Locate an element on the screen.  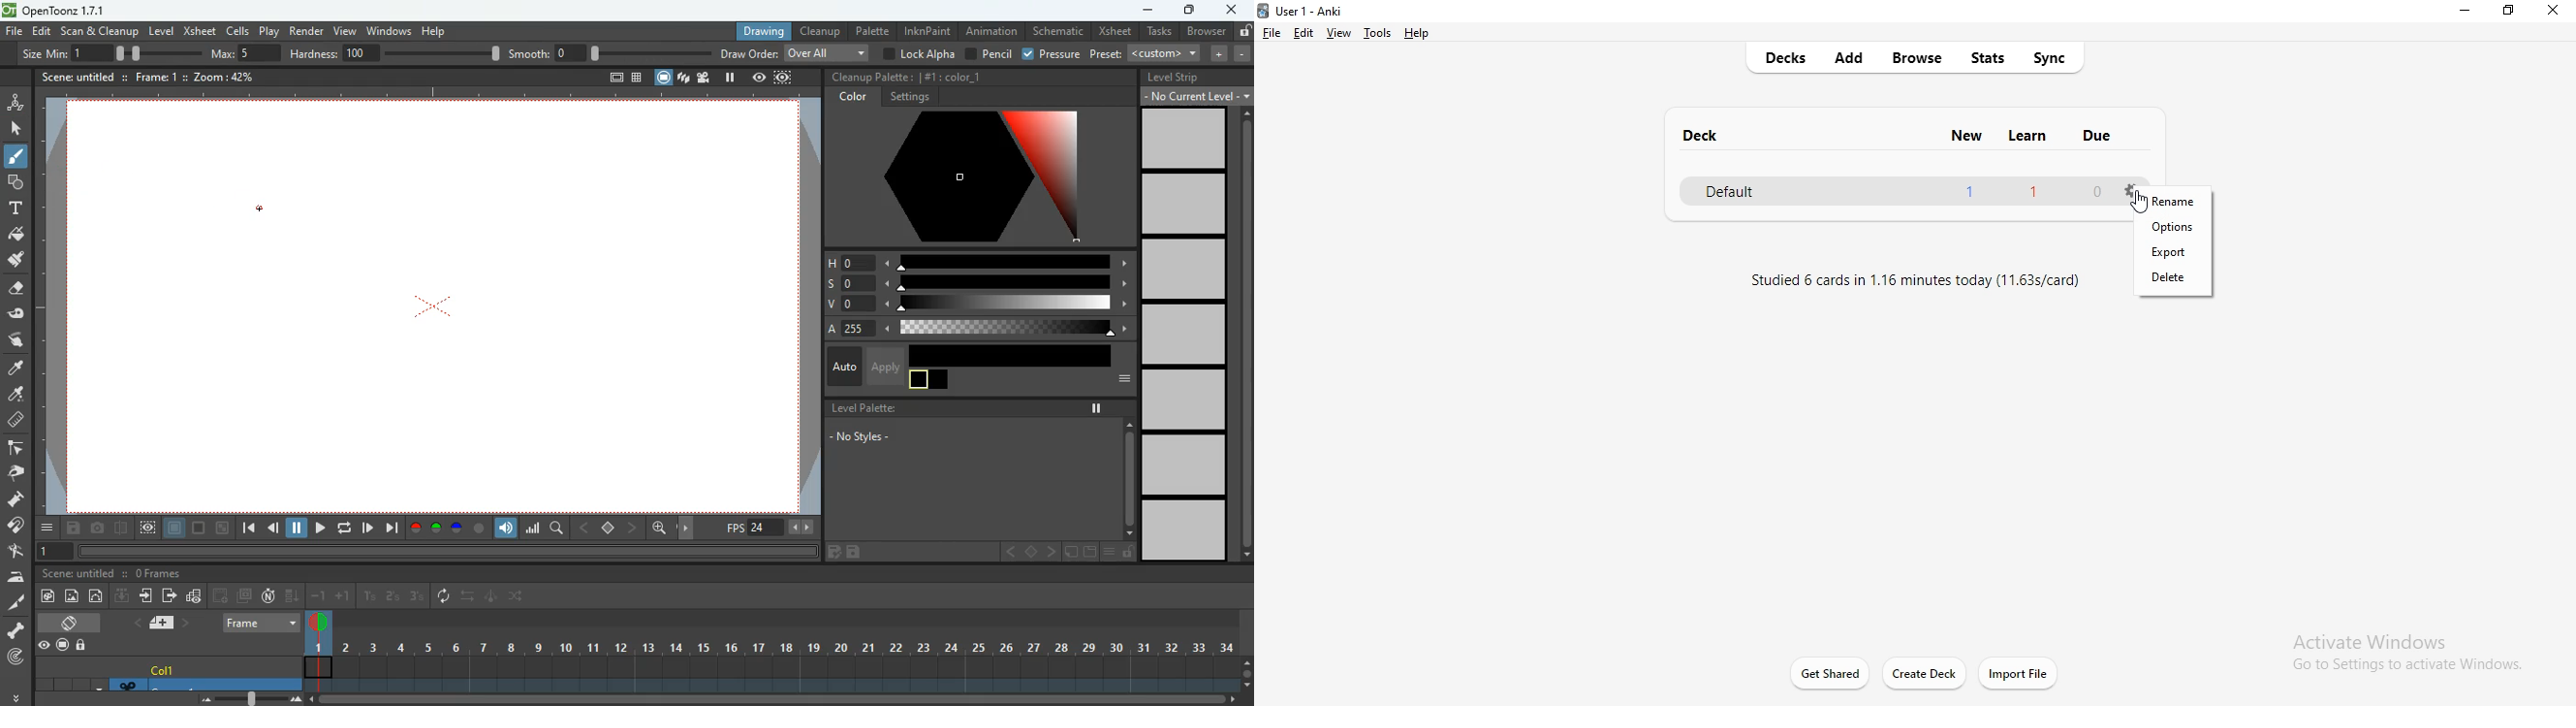
screens is located at coordinates (683, 79).